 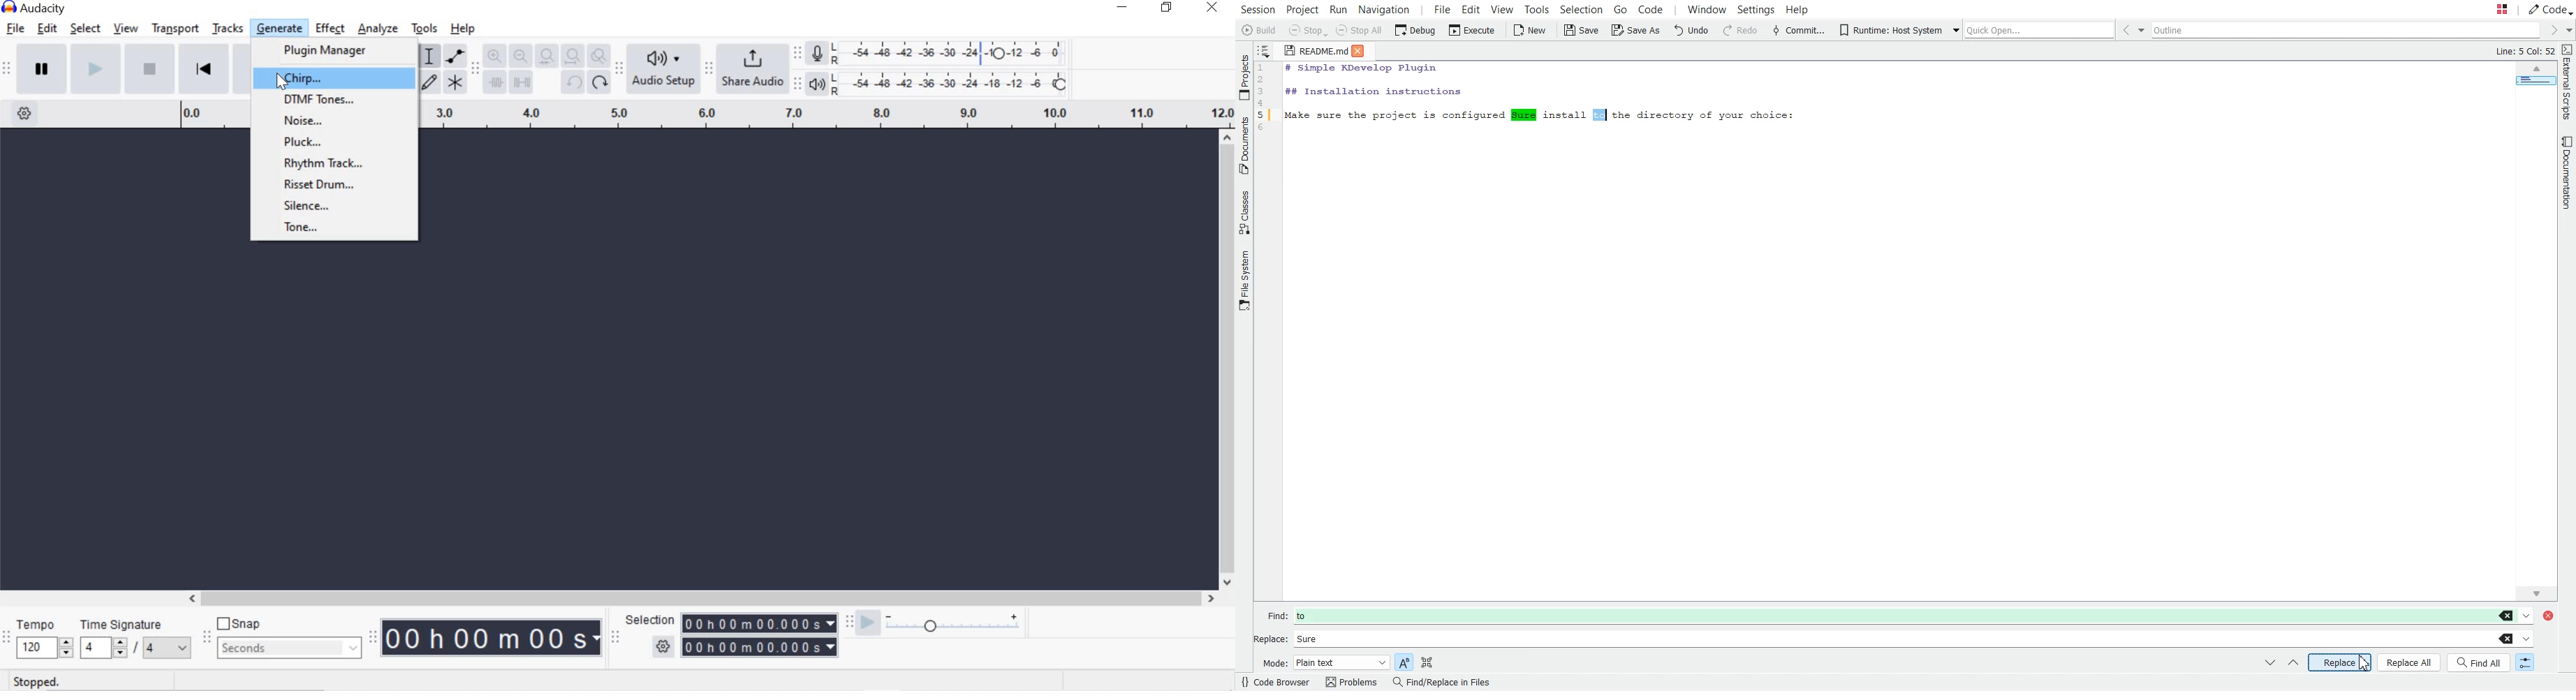 I want to click on analyze, so click(x=378, y=30).